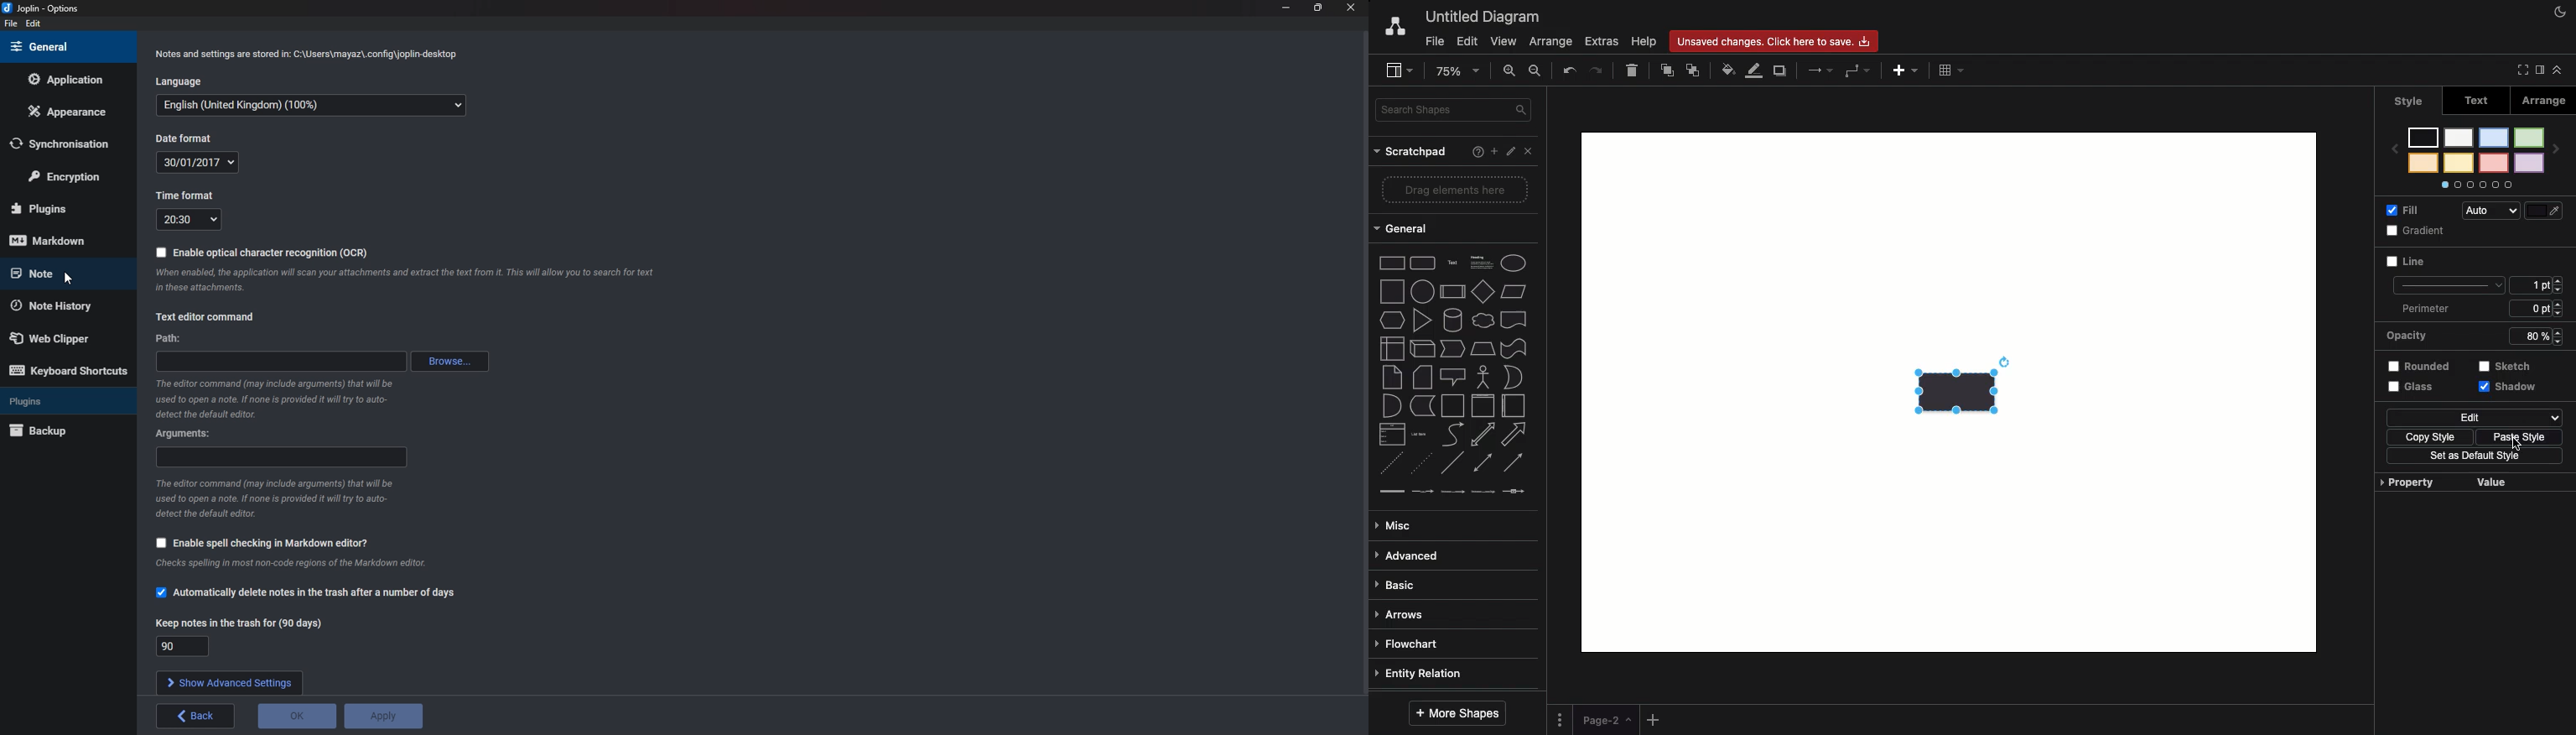 This screenshot has width=2576, height=756. Describe the element at coordinates (2558, 11) in the screenshot. I see `Night mode` at that location.